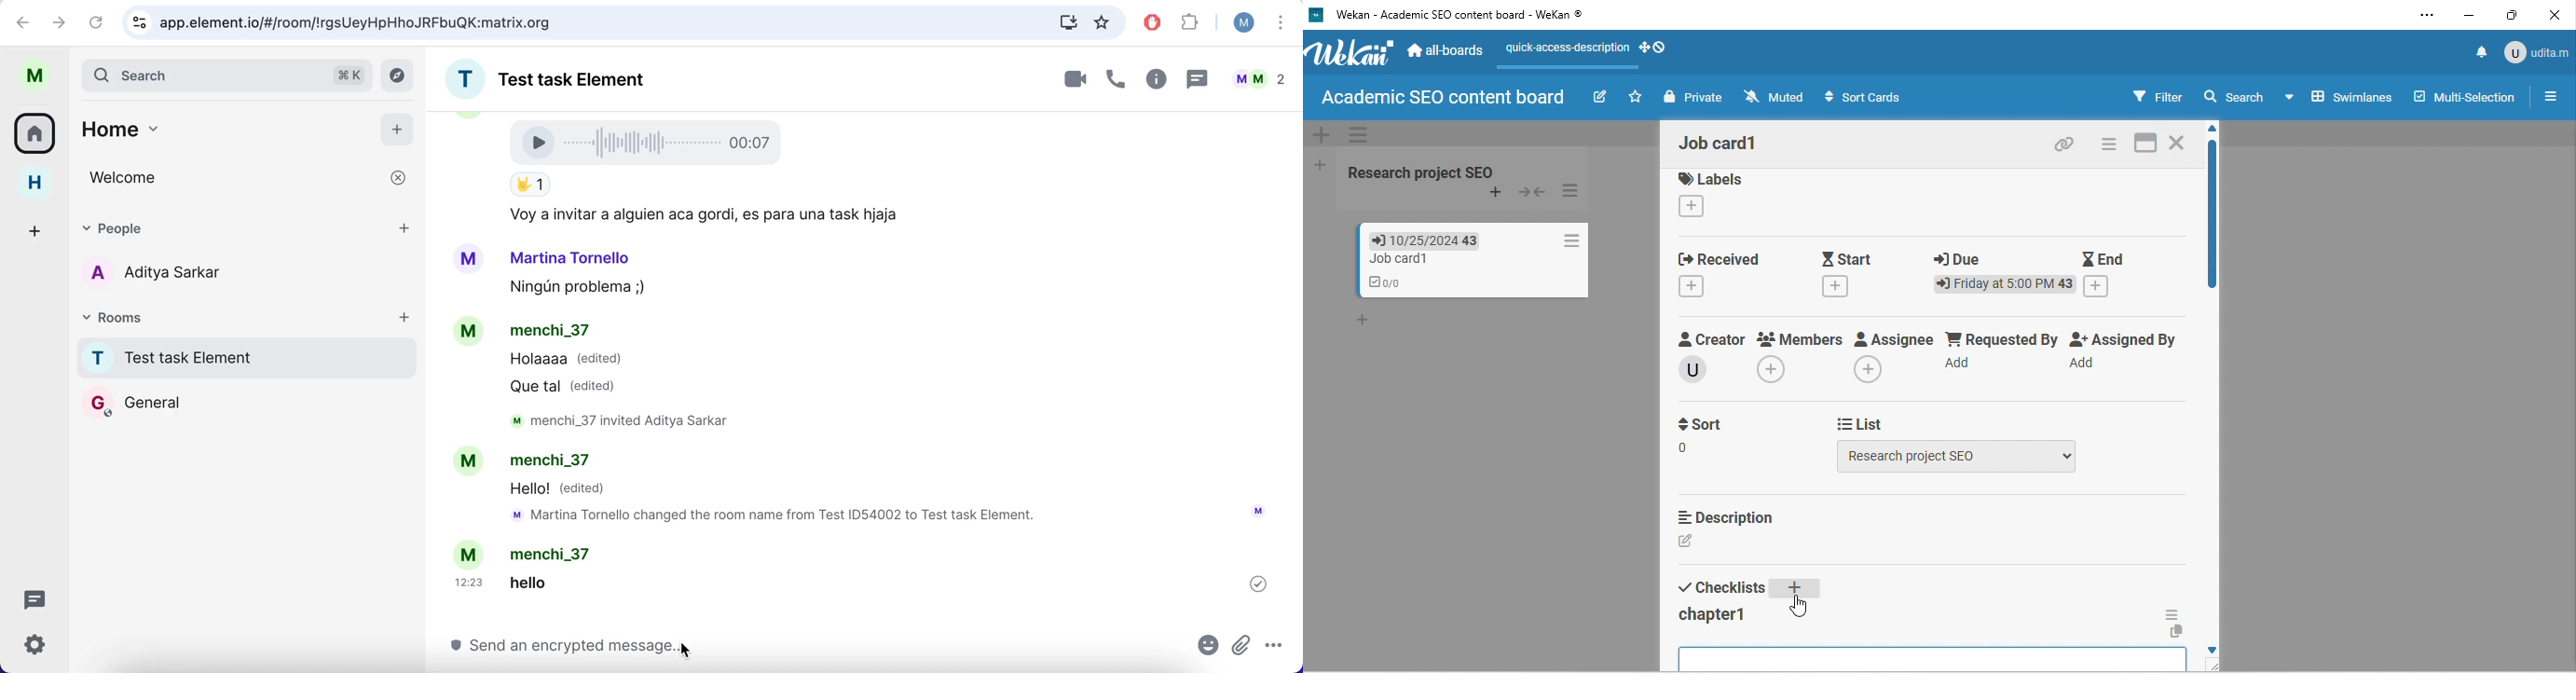  What do you see at coordinates (1154, 81) in the screenshot?
I see `room info` at bounding box center [1154, 81].